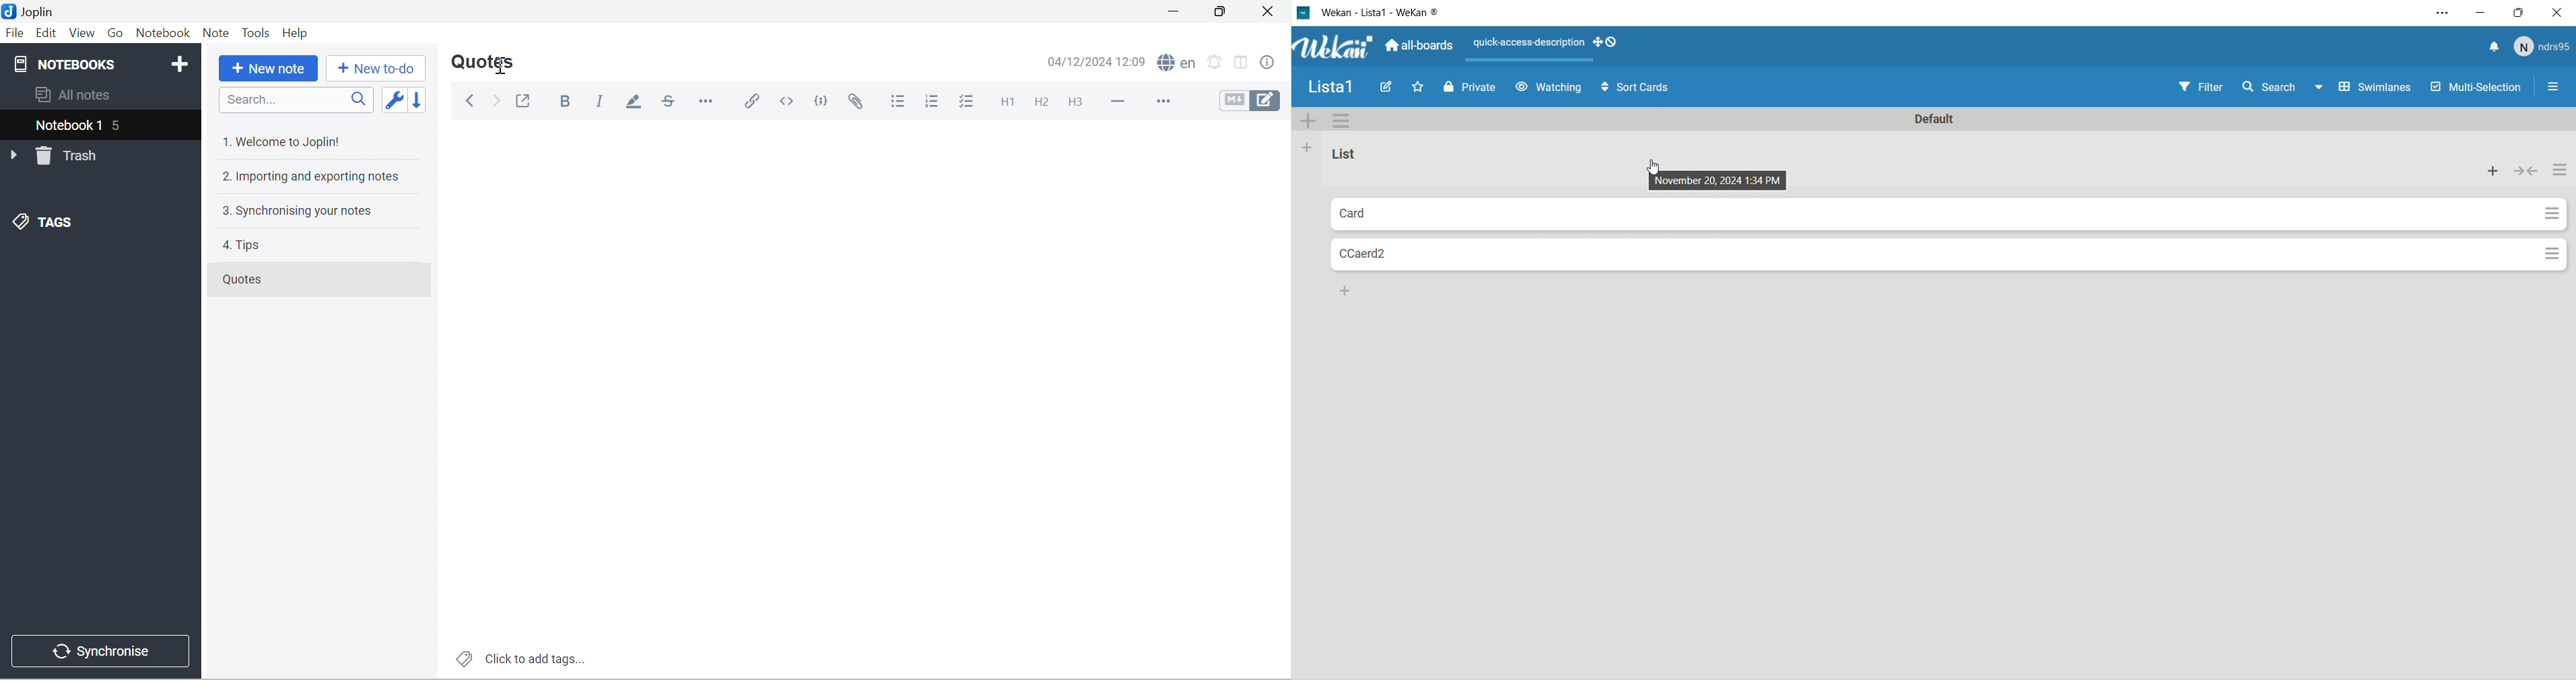  Describe the element at coordinates (1244, 61) in the screenshot. I see `Toggle editor layout` at that location.